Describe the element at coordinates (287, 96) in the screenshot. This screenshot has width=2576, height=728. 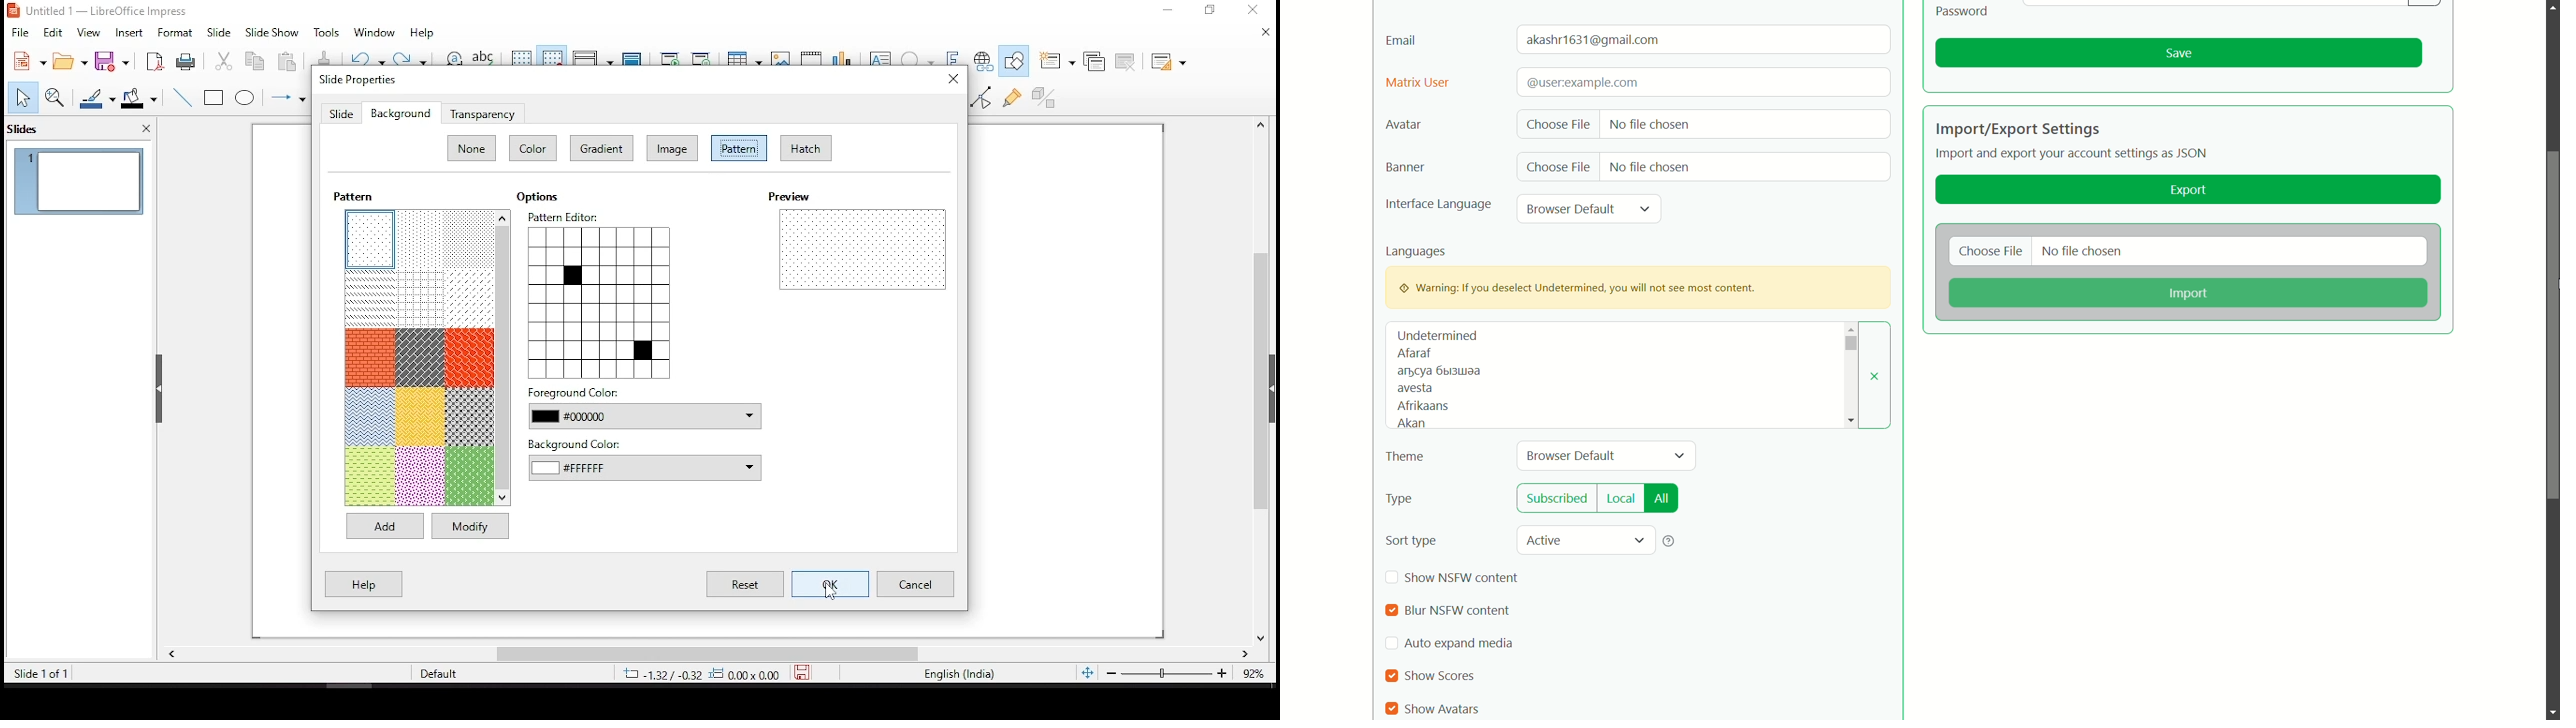
I see `lines and arrows` at that location.